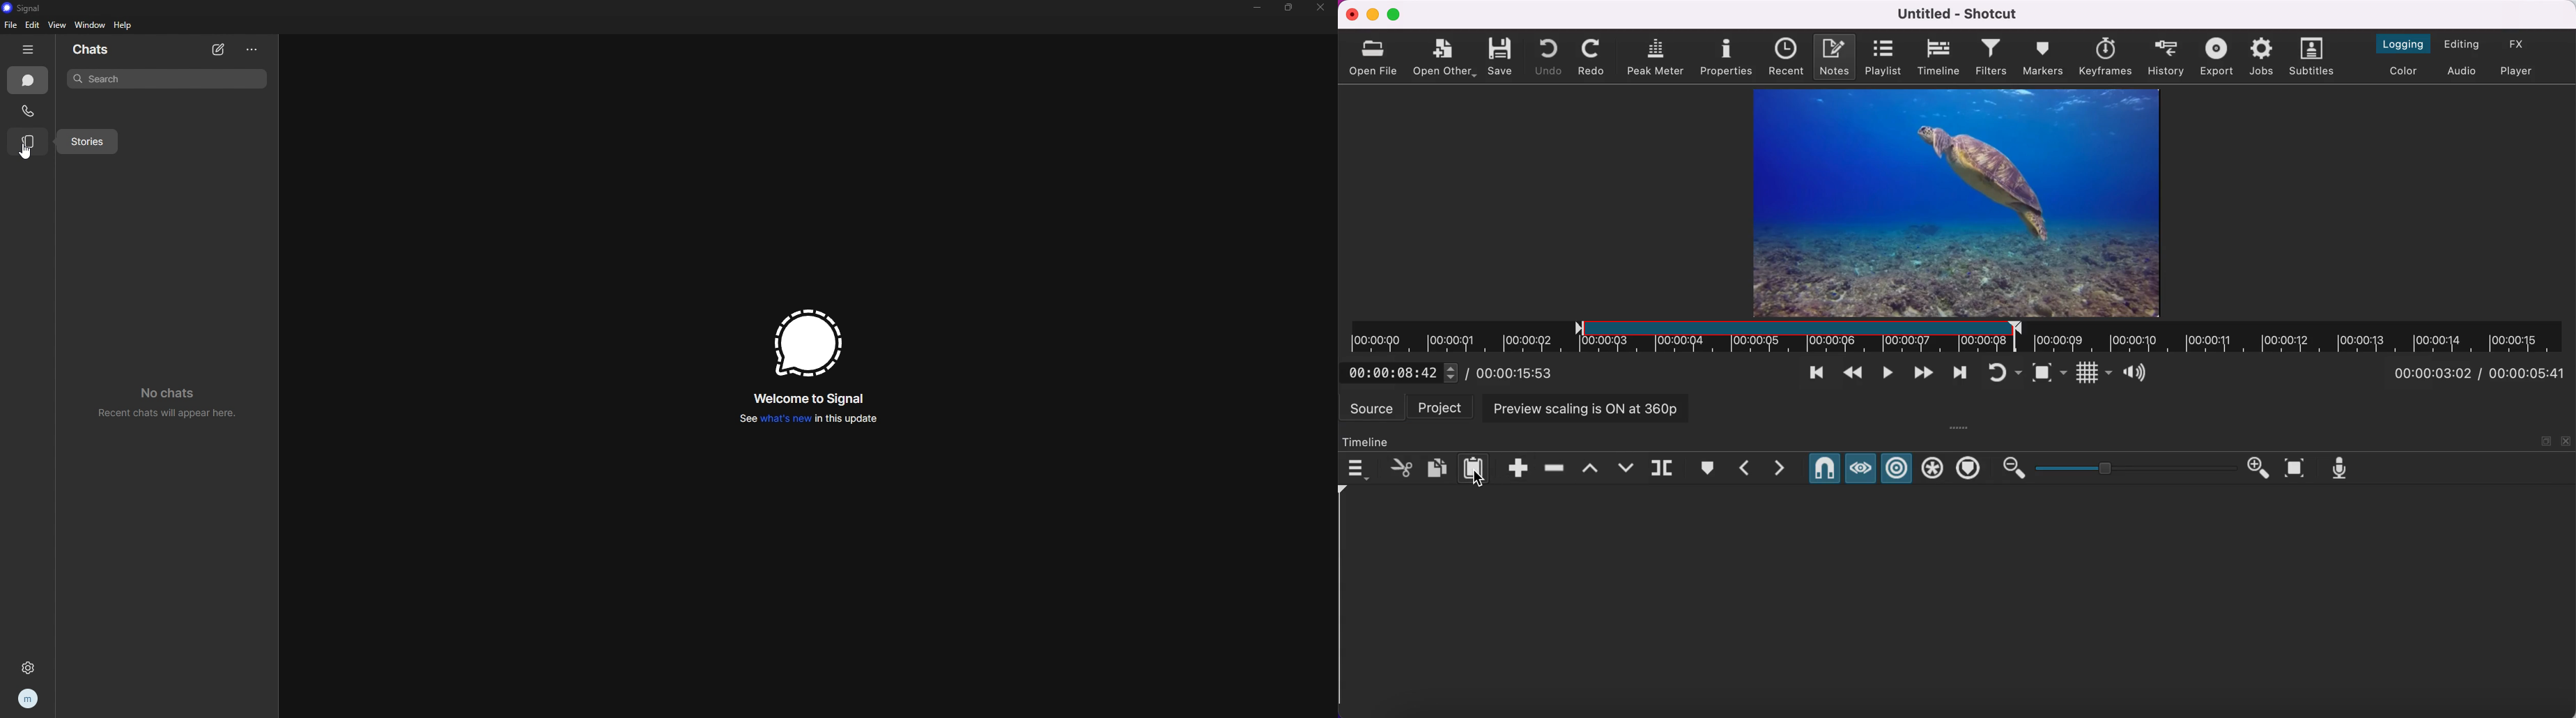  What do you see at coordinates (1588, 468) in the screenshot?
I see `lift` at bounding box center [1588, 468].